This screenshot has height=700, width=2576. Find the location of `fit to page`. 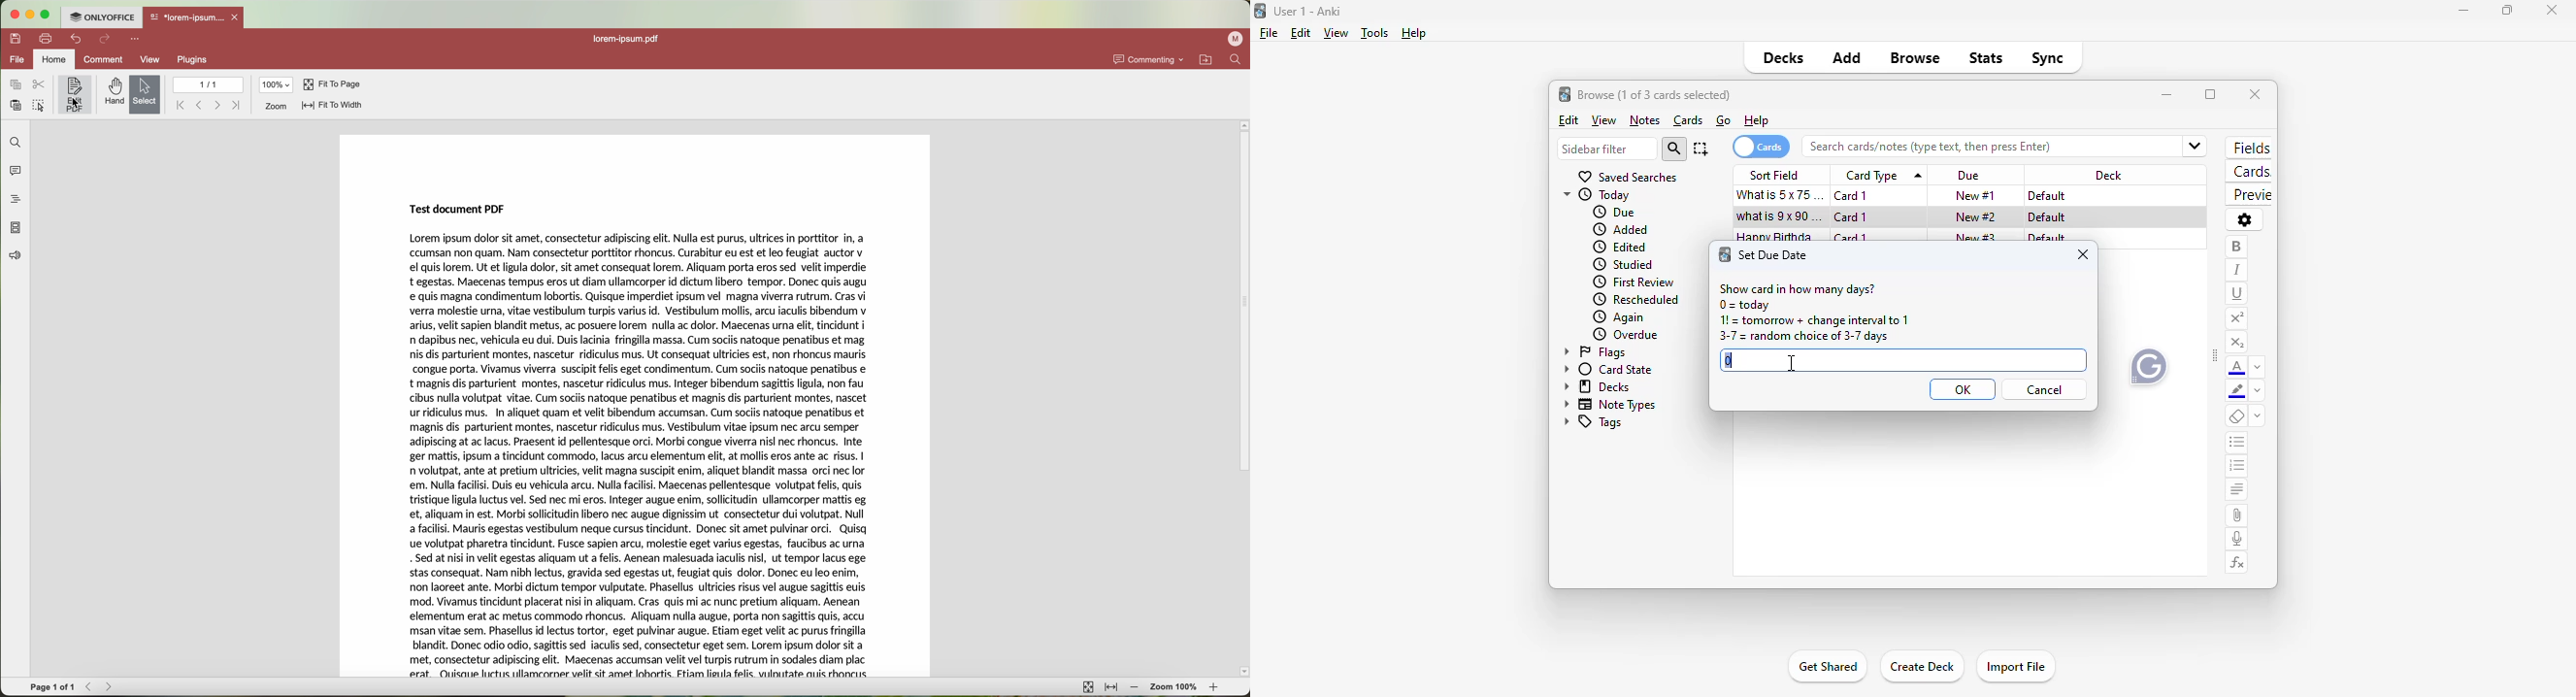

fit to page is located at coordinates (1089, 687).